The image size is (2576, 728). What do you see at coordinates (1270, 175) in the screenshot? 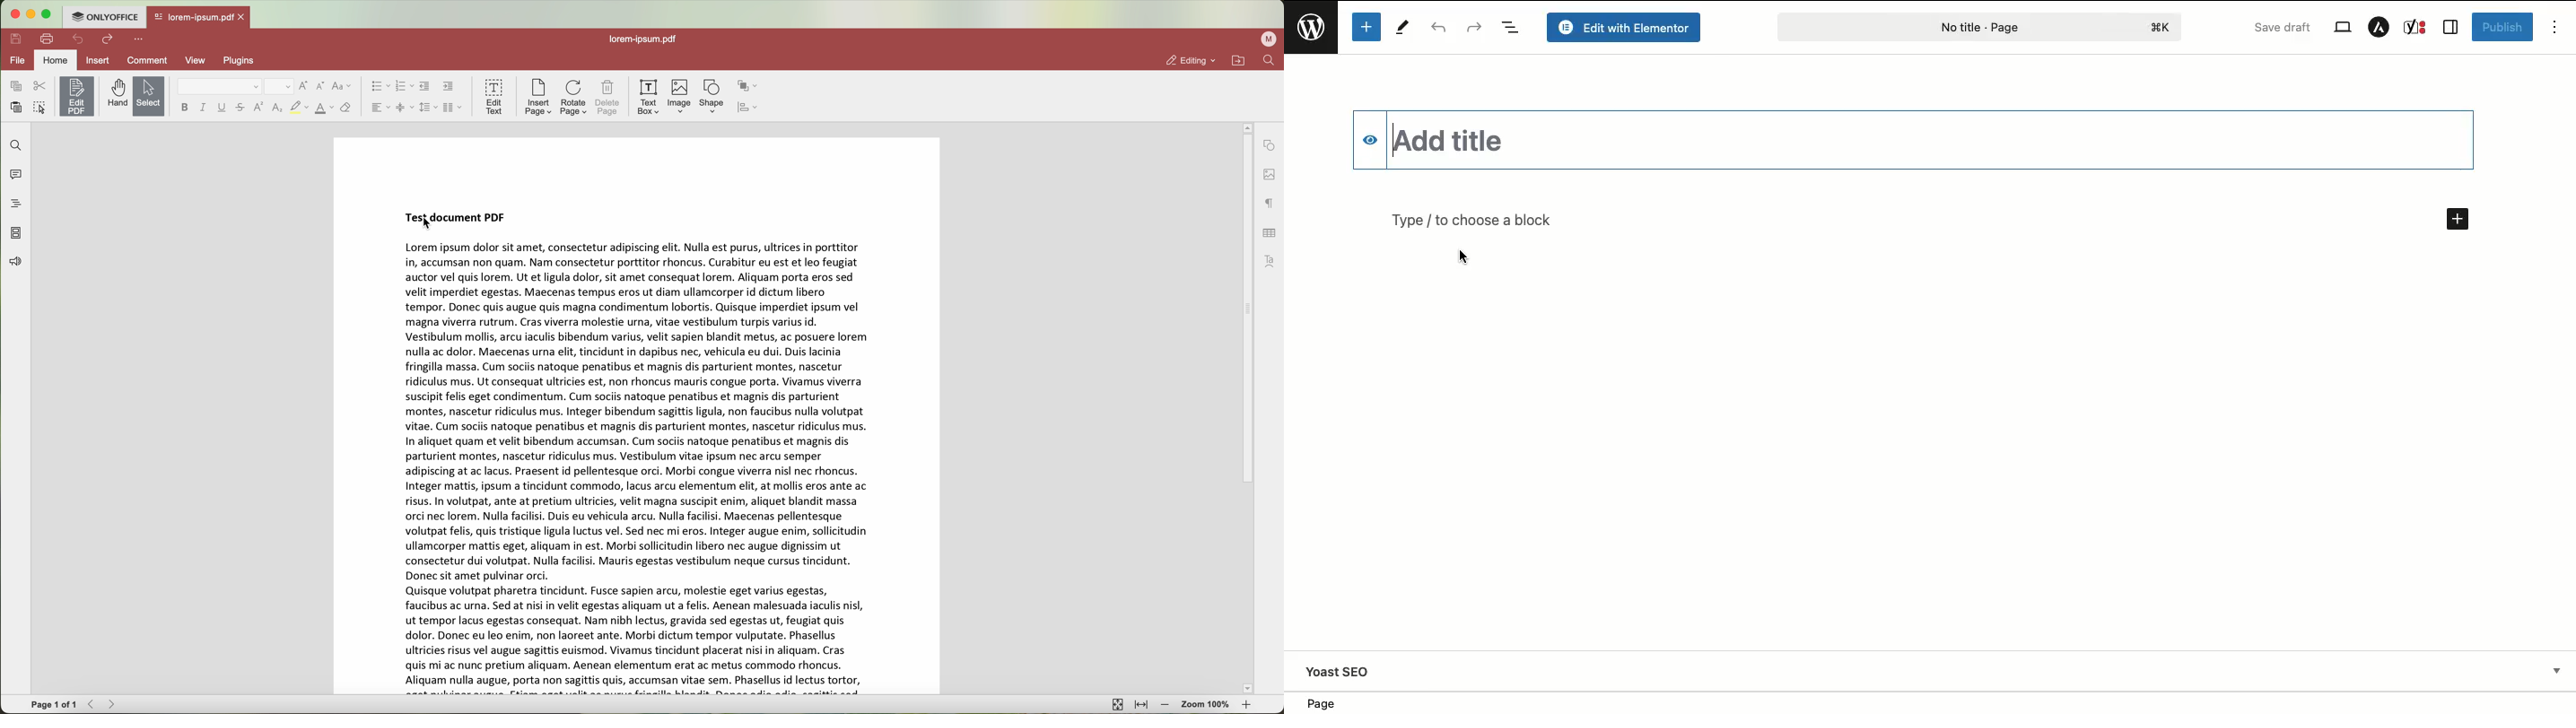
I see `image settings` at bounding box center [1270, 175].